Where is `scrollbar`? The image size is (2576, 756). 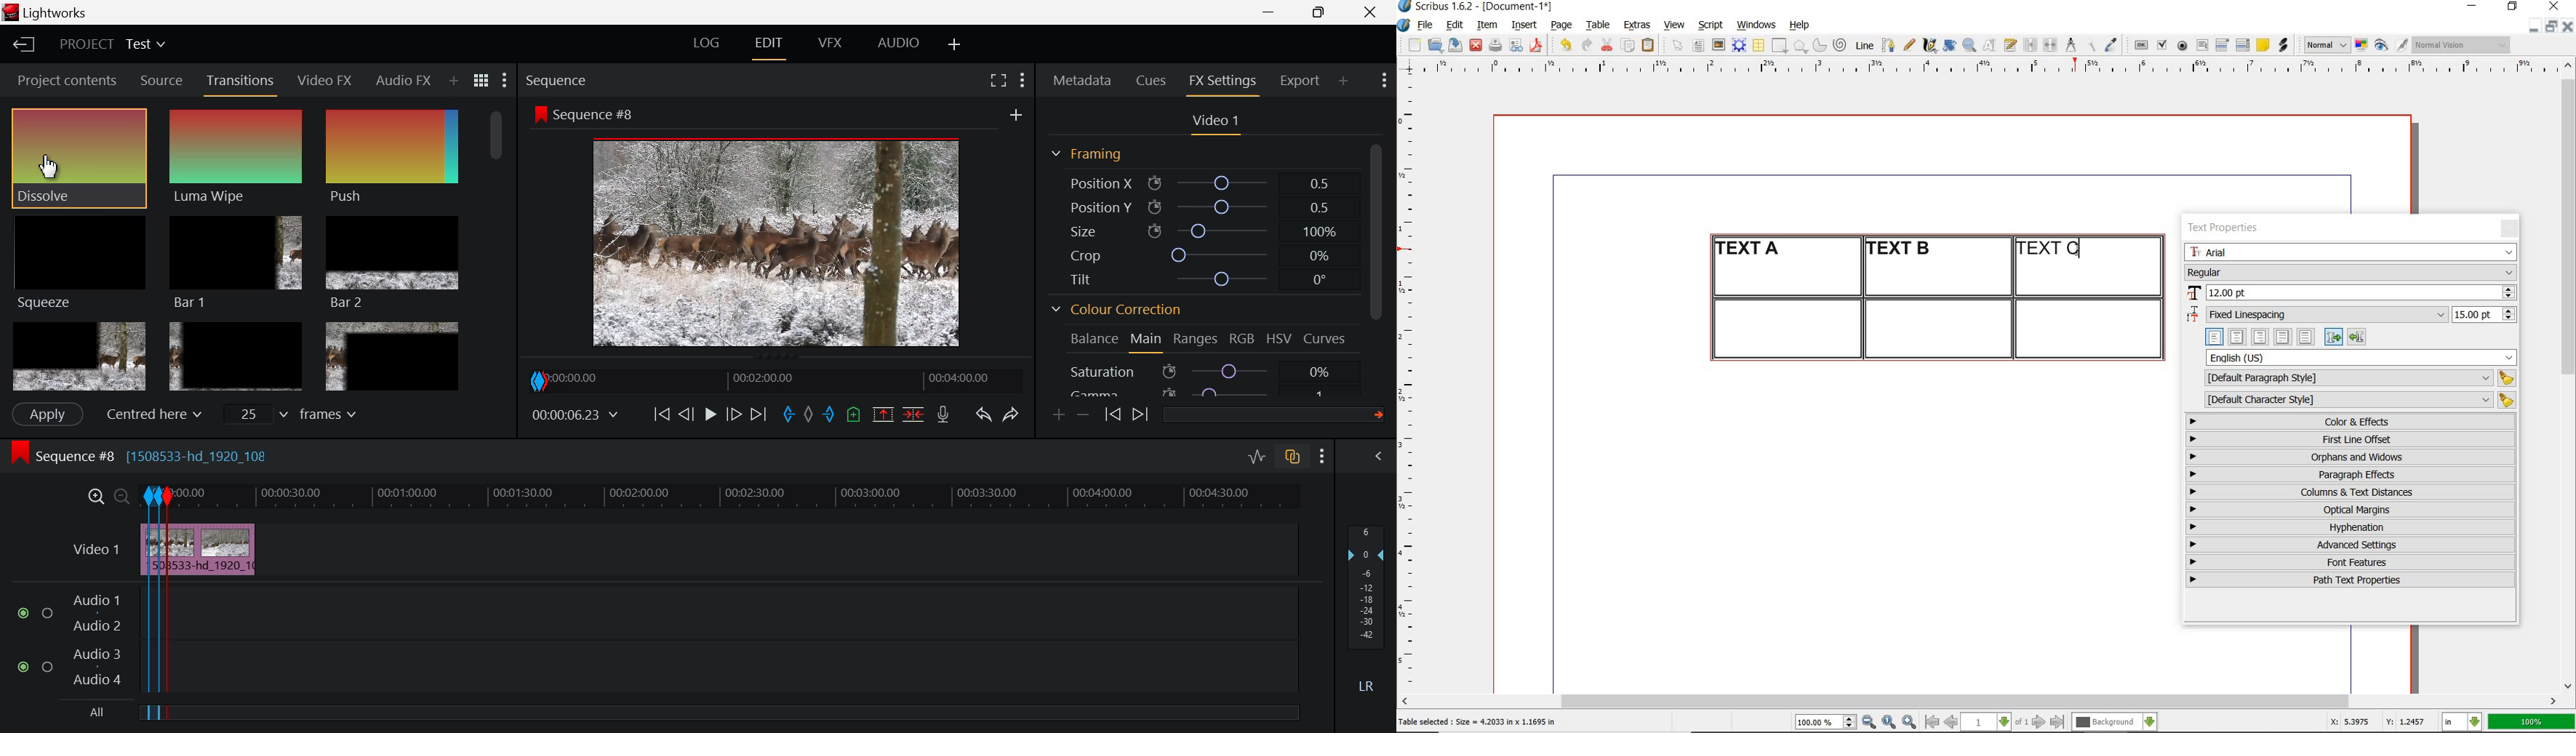
scrollbar is located at coordinates (1979, 703).